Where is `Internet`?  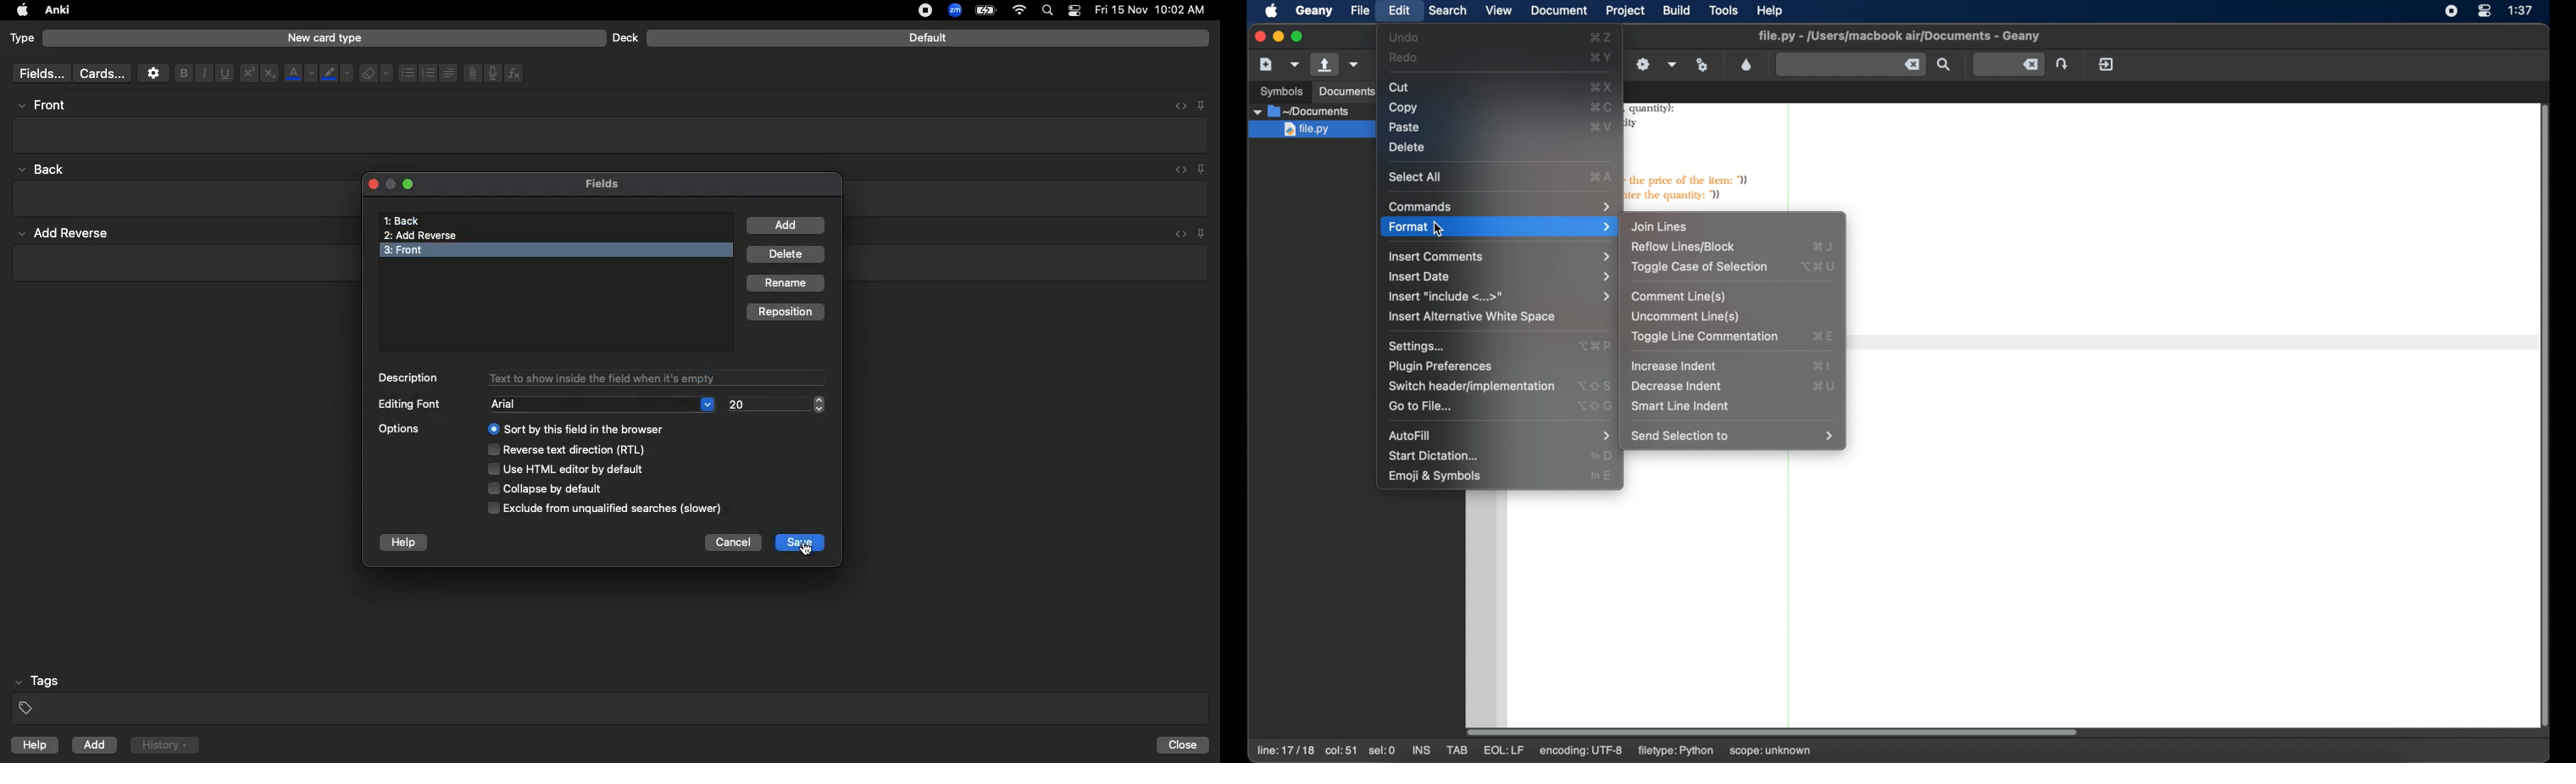 Internet is located at coordinates (1021, 11).